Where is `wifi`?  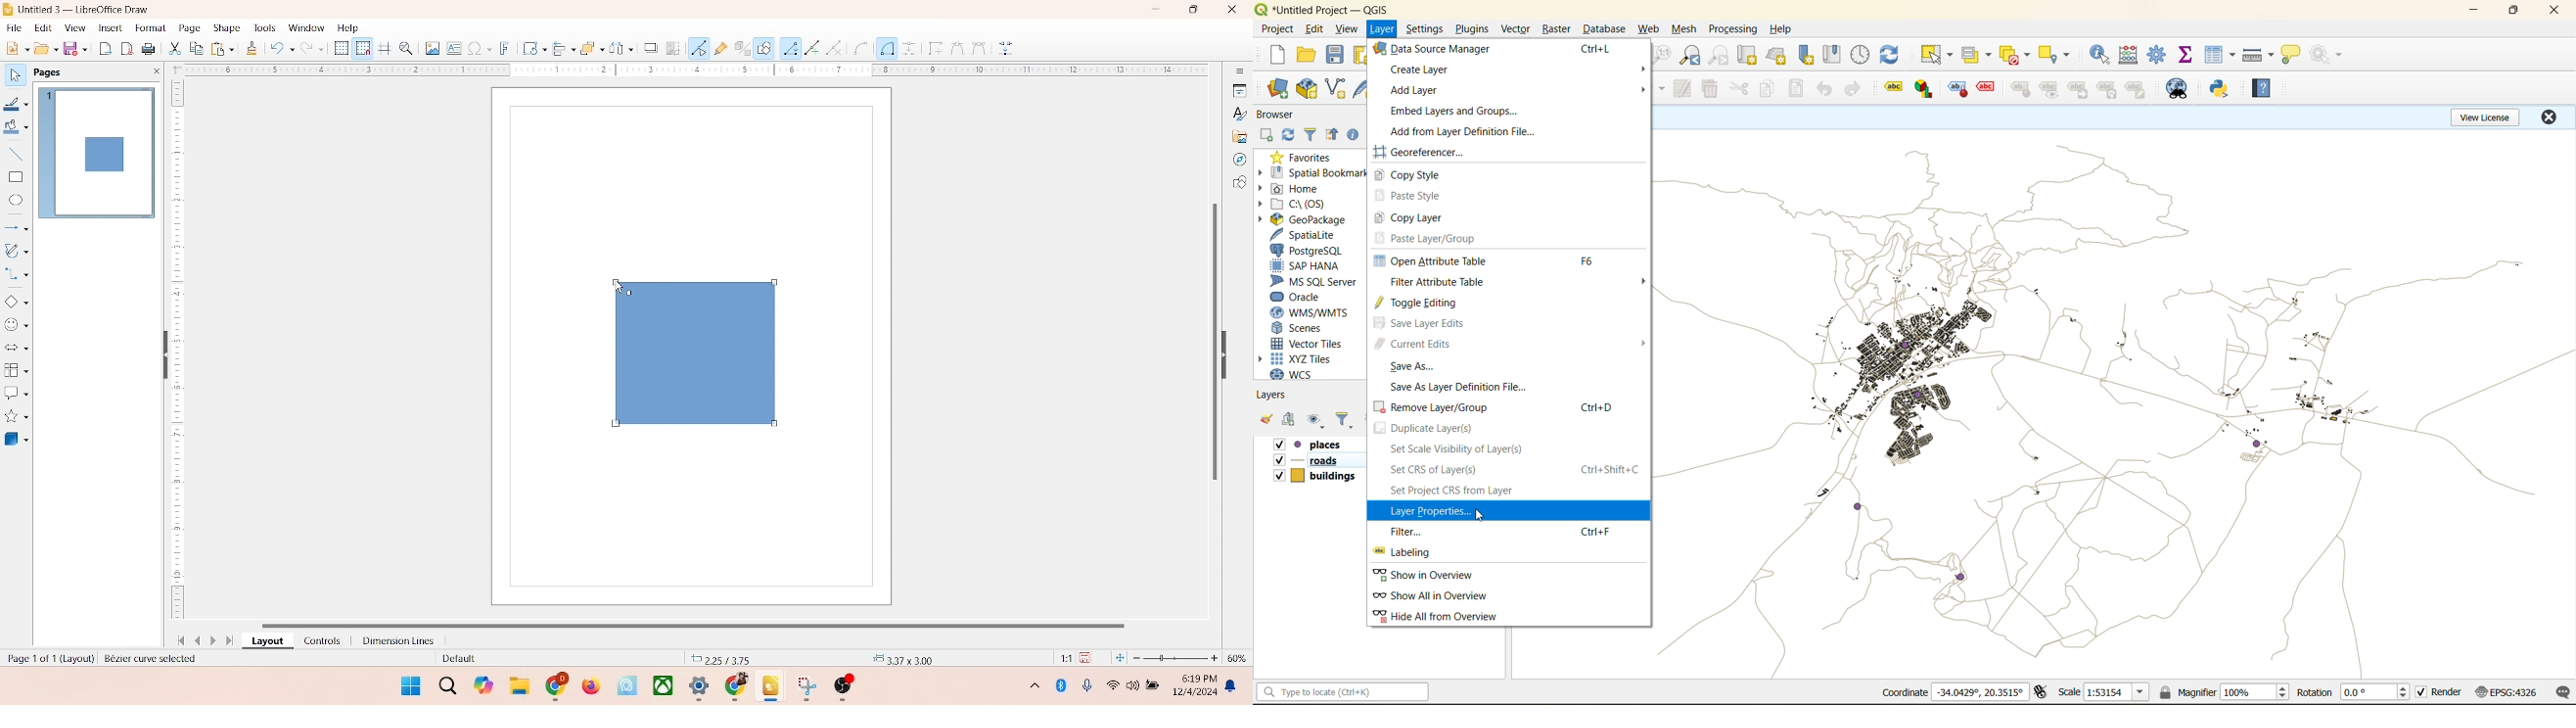
wifi is located at coordinates (1112, 682).